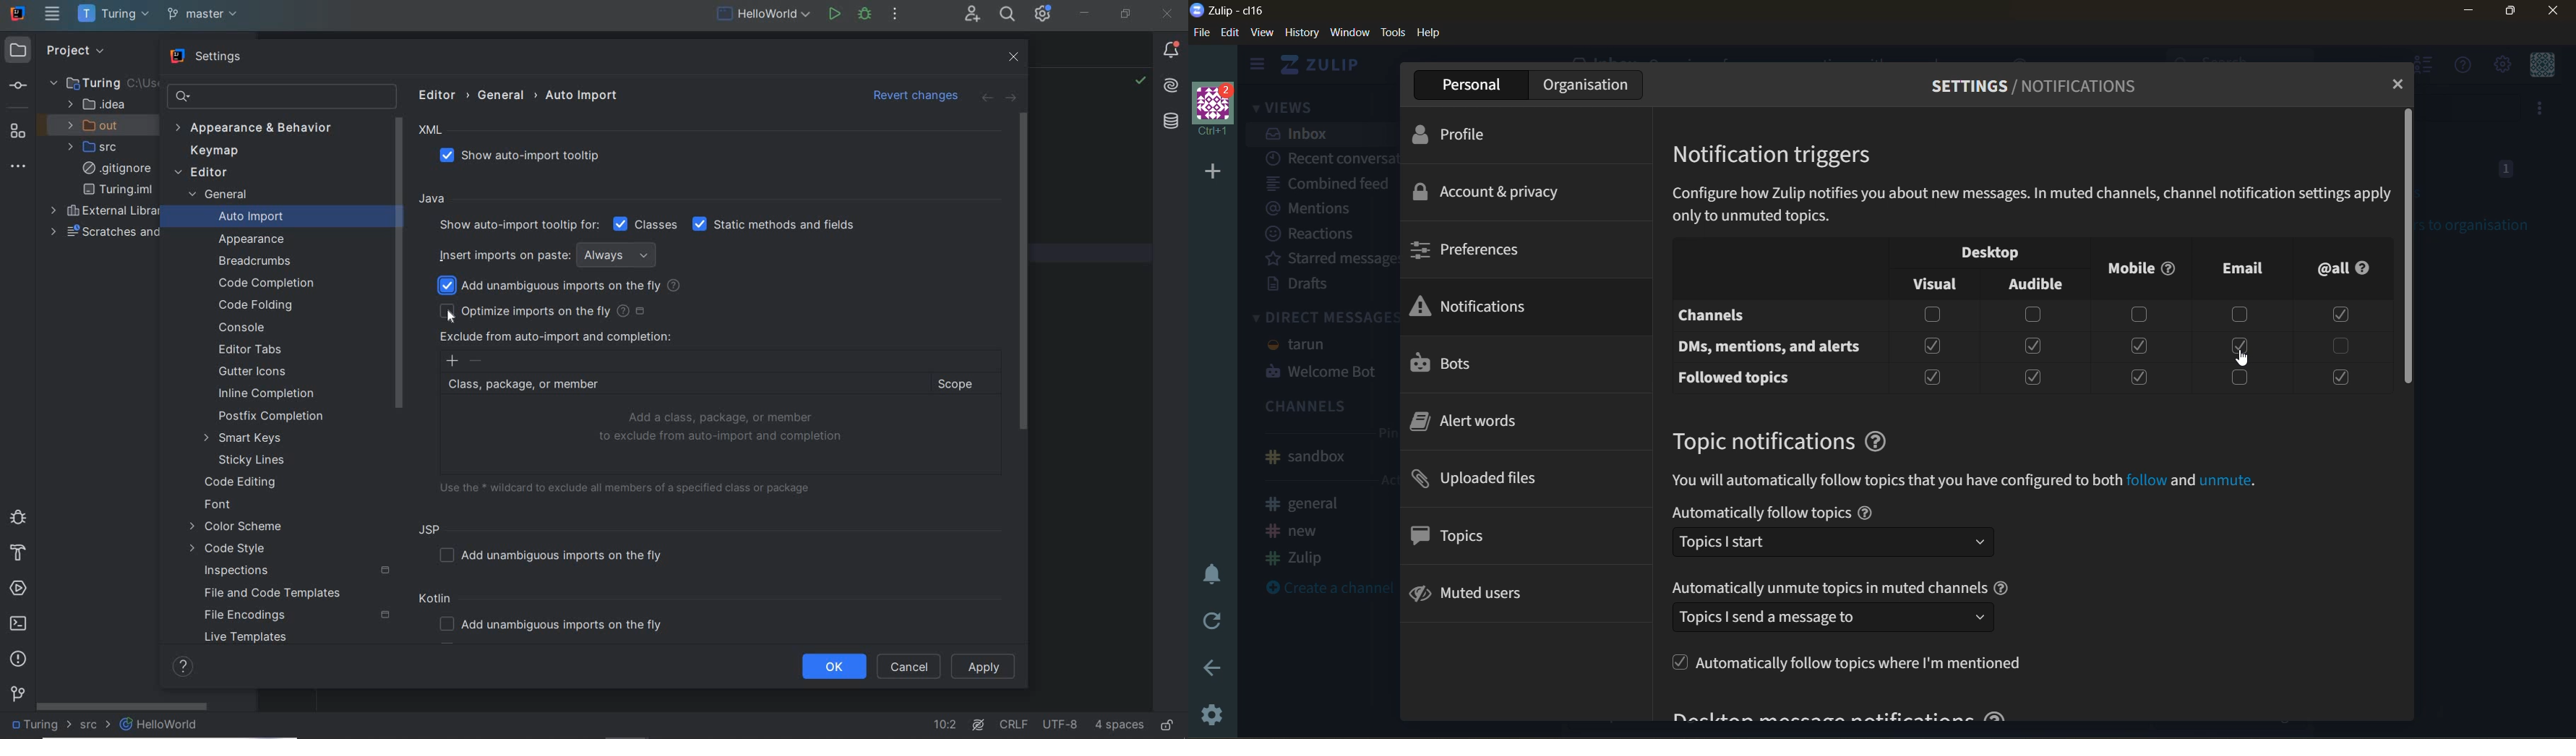 This screenshot has height=756, width=2576. What do you see at coordinates (1214, 570) in the screenshot?
I see `enable do not disturb` at bounding box center [1214, 570].